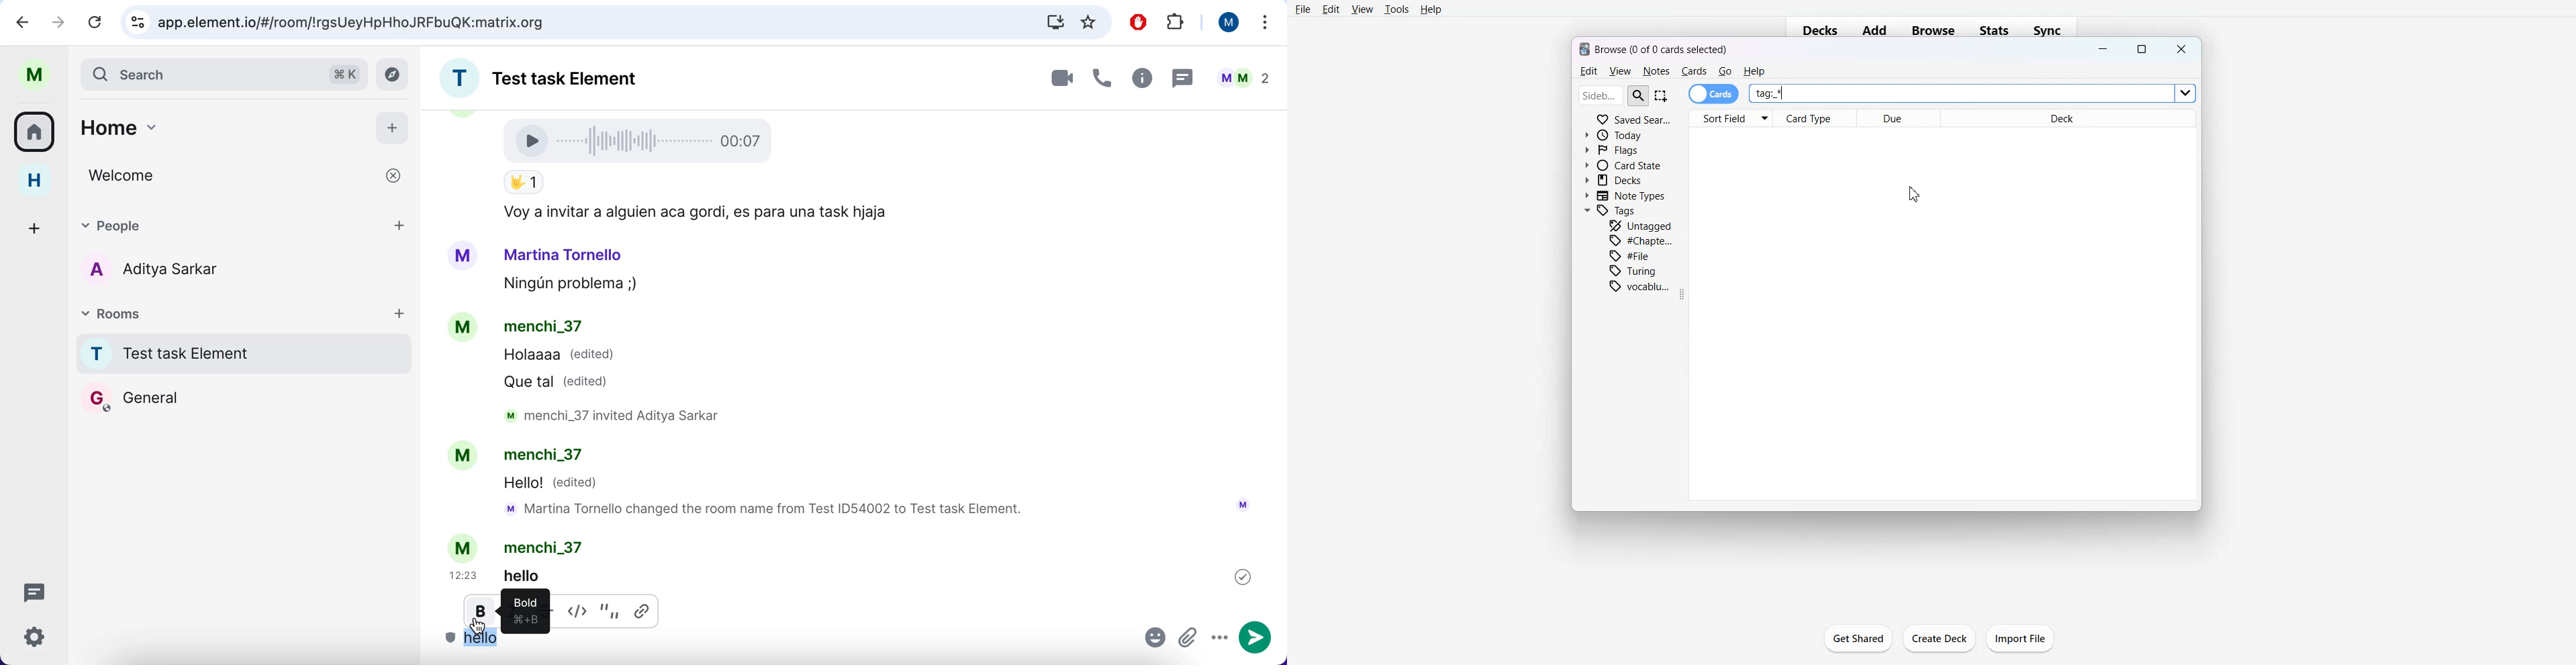 The image size is (2576, 672). Describe the element at coordinates (1626, 195) in the screenshot. I see `Note Types` at that location.